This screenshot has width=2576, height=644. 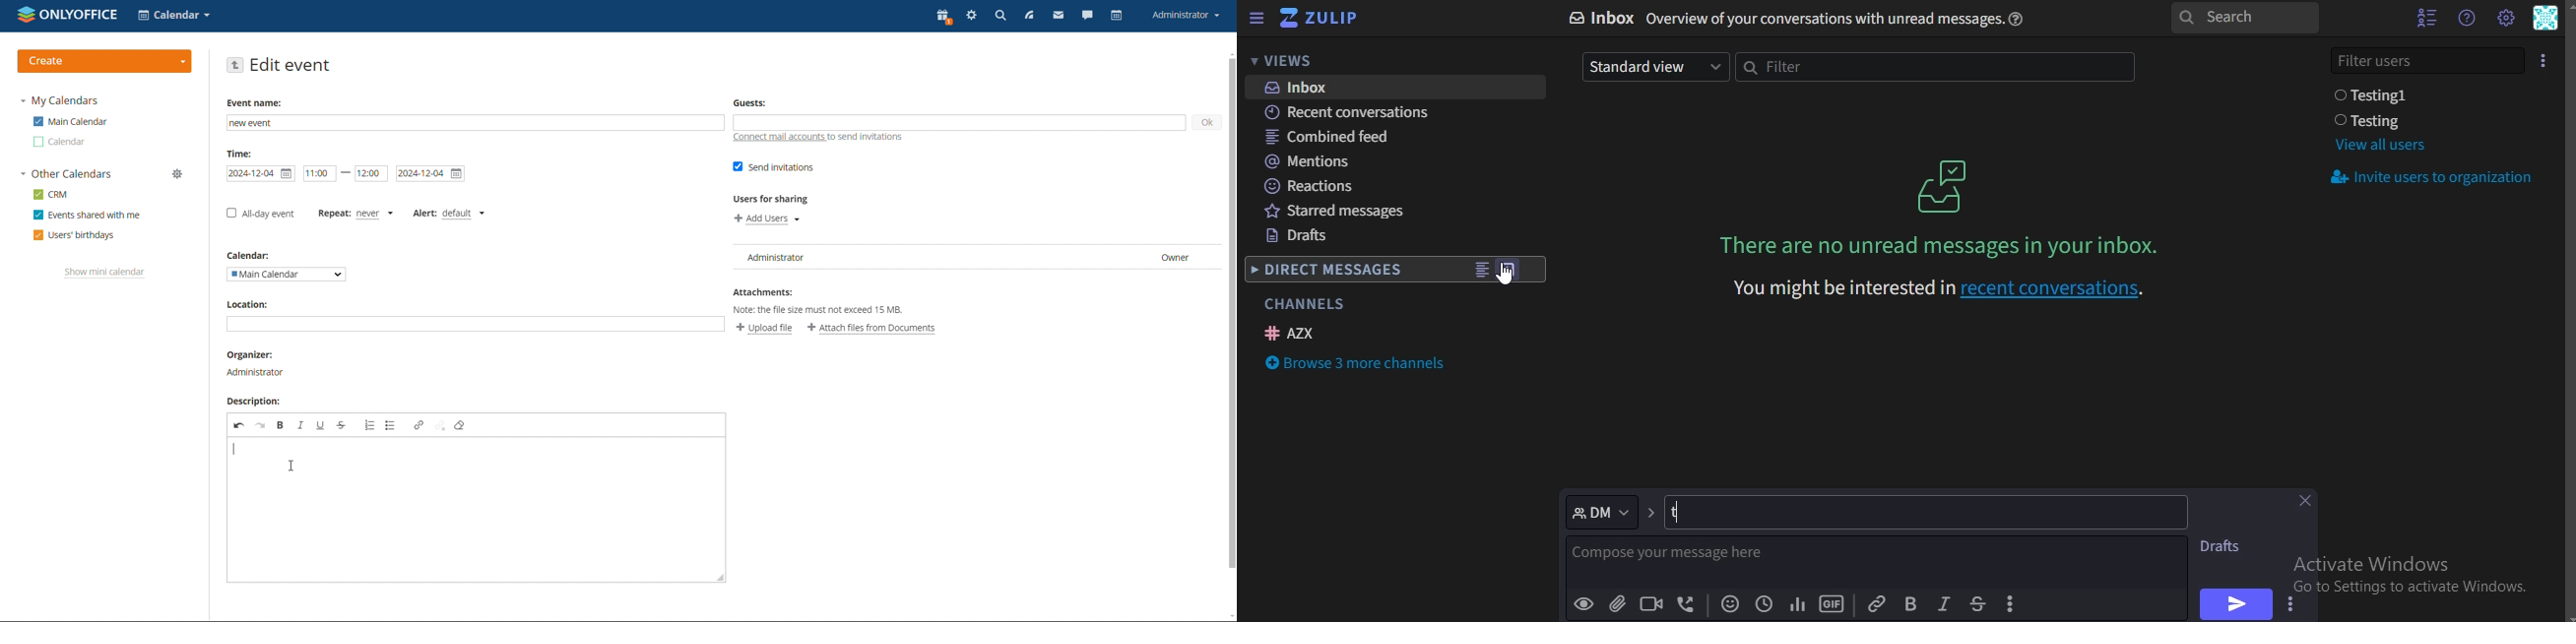 What do you see at coordinates (373, 213) in the screenshot?
I see `never` at bounding box center [373, 213].